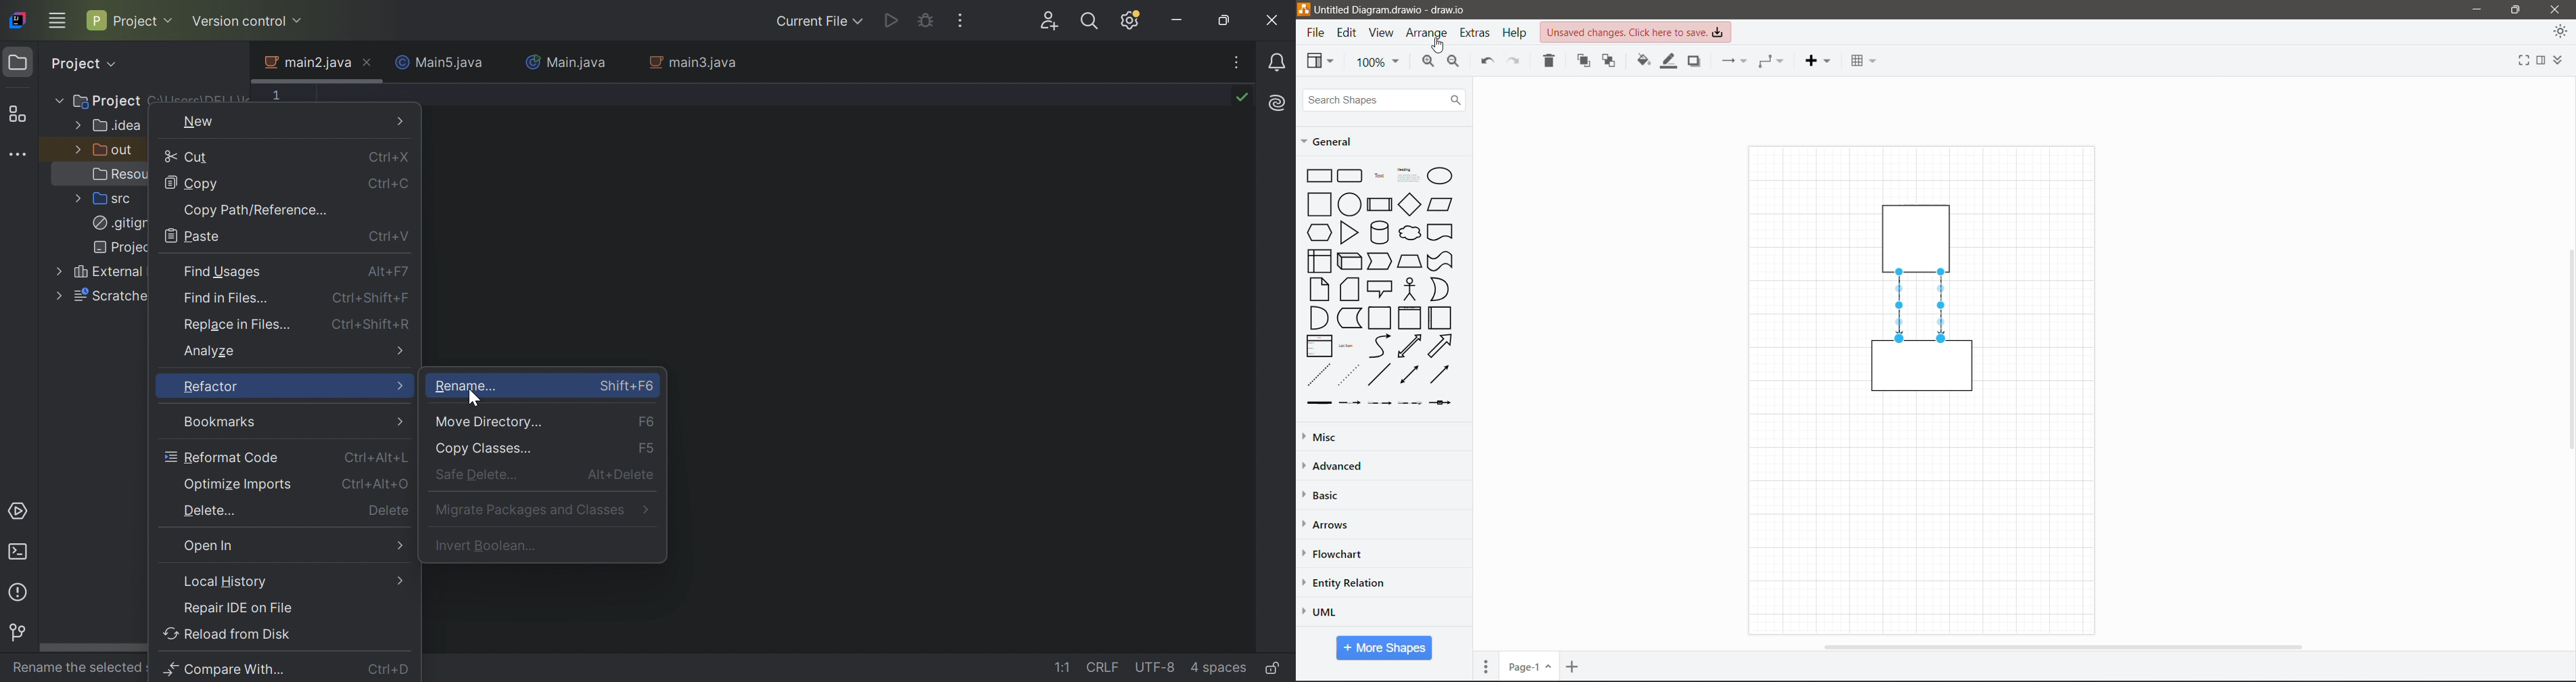  I want to click on Cursor, so click(1437, 45).